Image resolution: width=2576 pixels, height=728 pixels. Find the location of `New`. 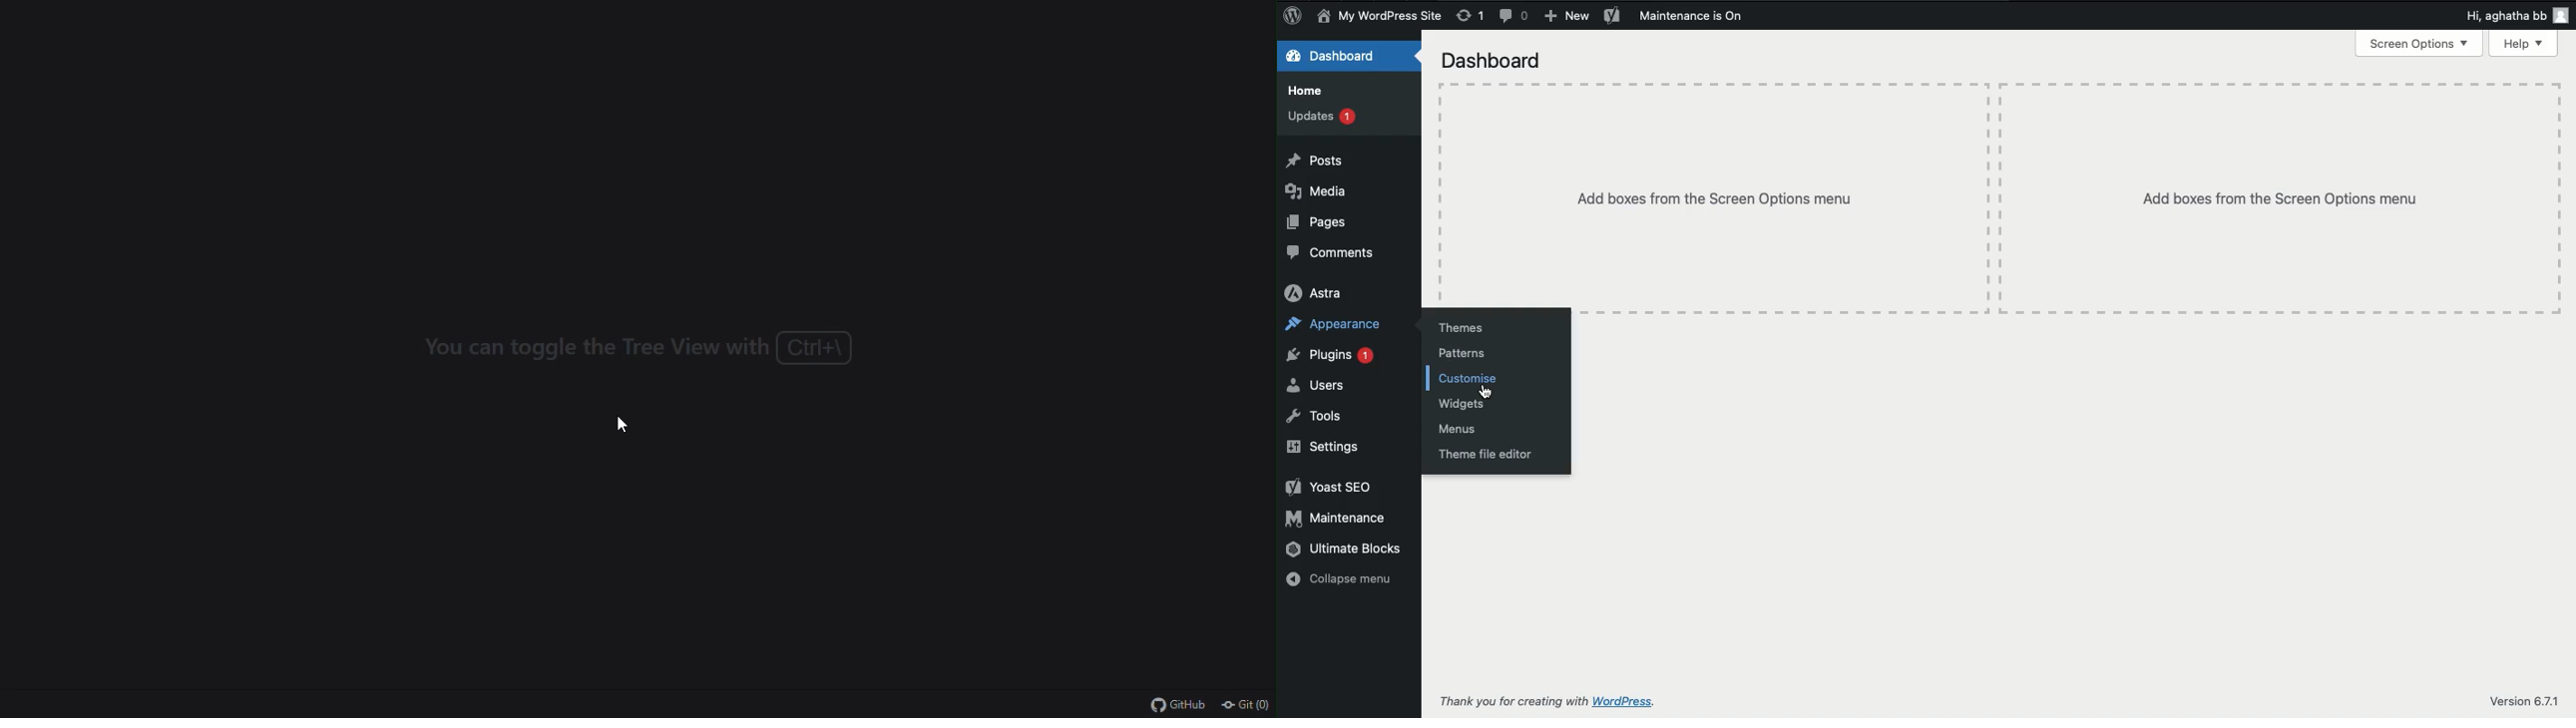

New is located at coordinates (1567, 16).